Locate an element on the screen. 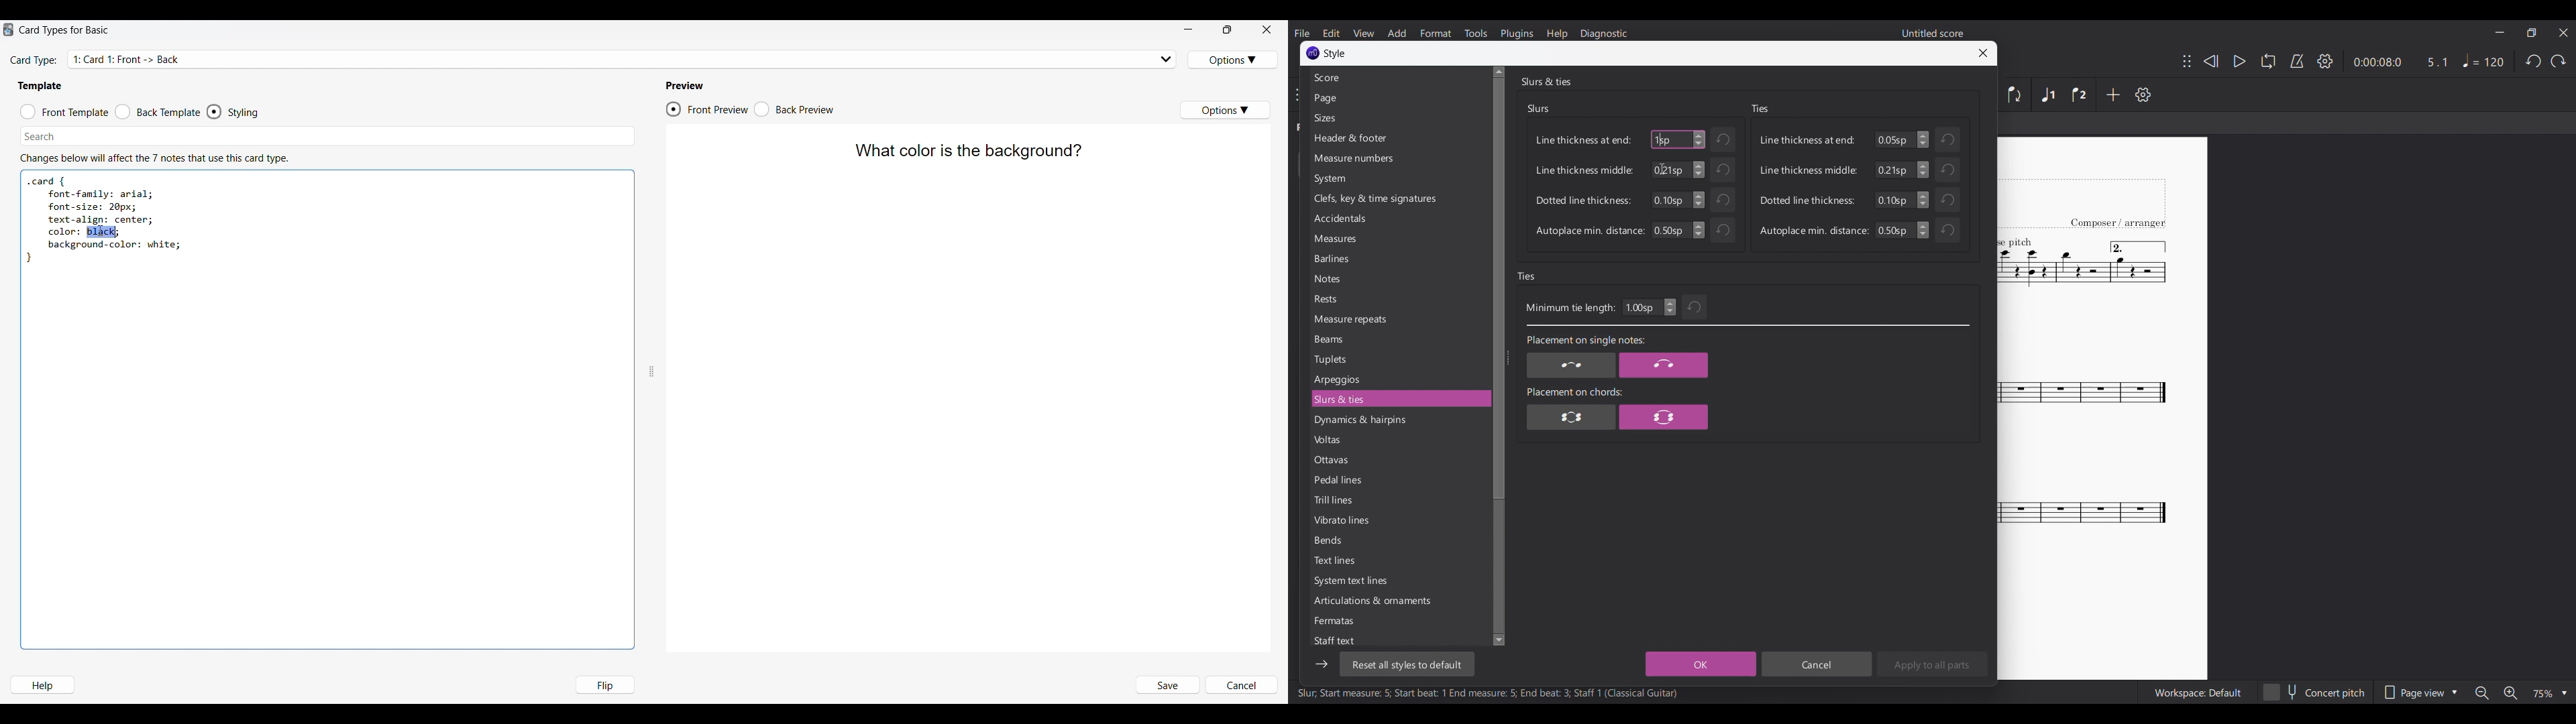 The image size is (2576, 728). Flip direction is located at coordinates (2015, 95).